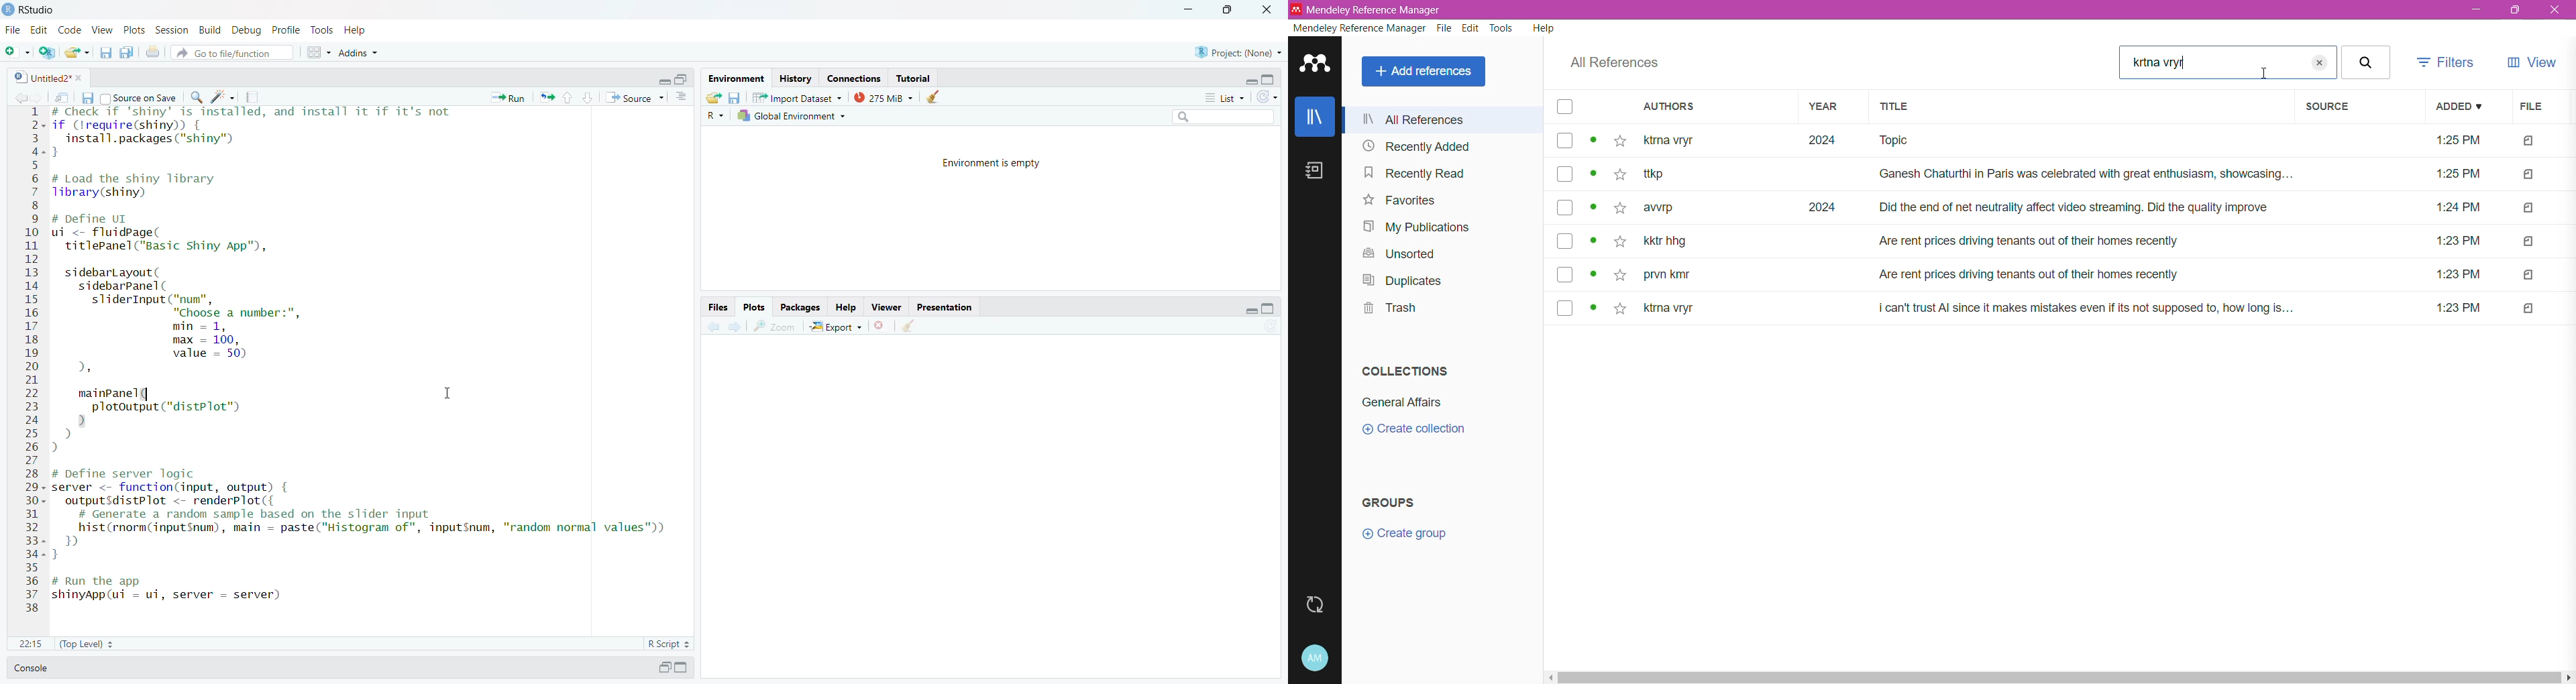 This screenshot has width=2576, height=700. Describe the element at coordinates (1225, 9) in the screenshot. I see `resize` at that location.